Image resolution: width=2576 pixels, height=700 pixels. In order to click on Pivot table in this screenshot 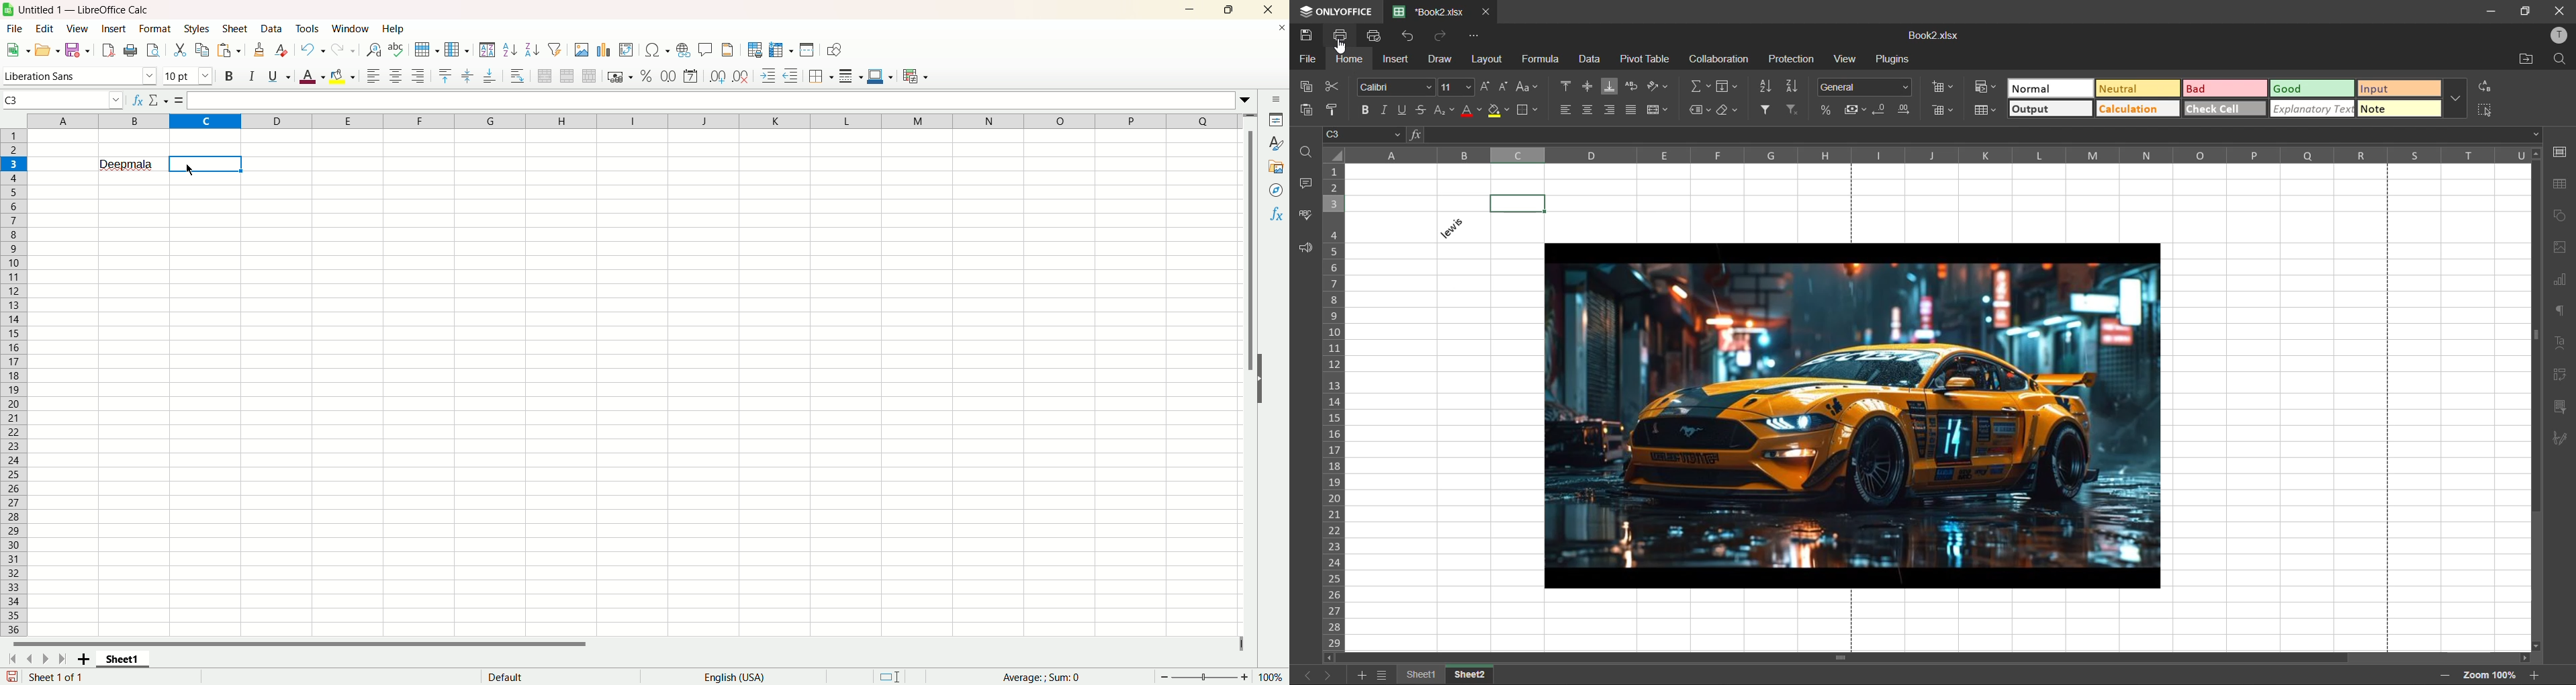, I will do `click(627, 50)`.